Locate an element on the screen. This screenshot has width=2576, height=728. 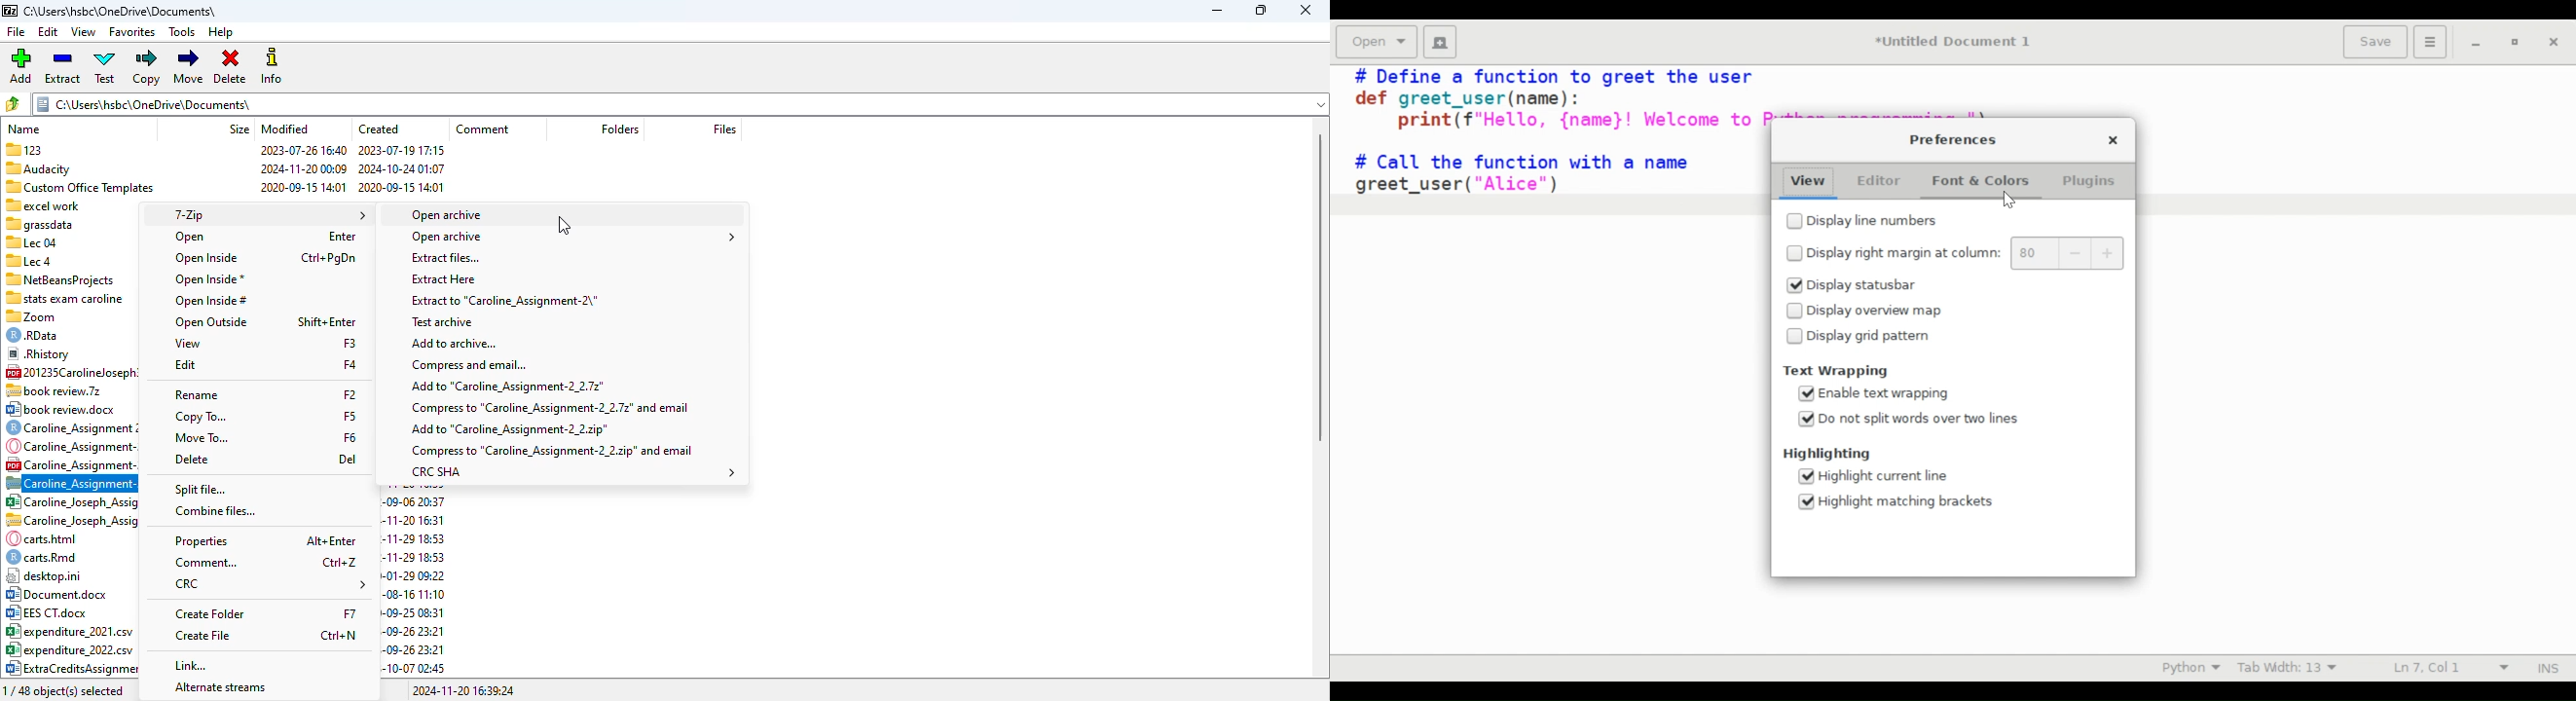
= grassdata 2024-10-2515:50 2024-10-25 15:48 is located at coordinates (69, 224).